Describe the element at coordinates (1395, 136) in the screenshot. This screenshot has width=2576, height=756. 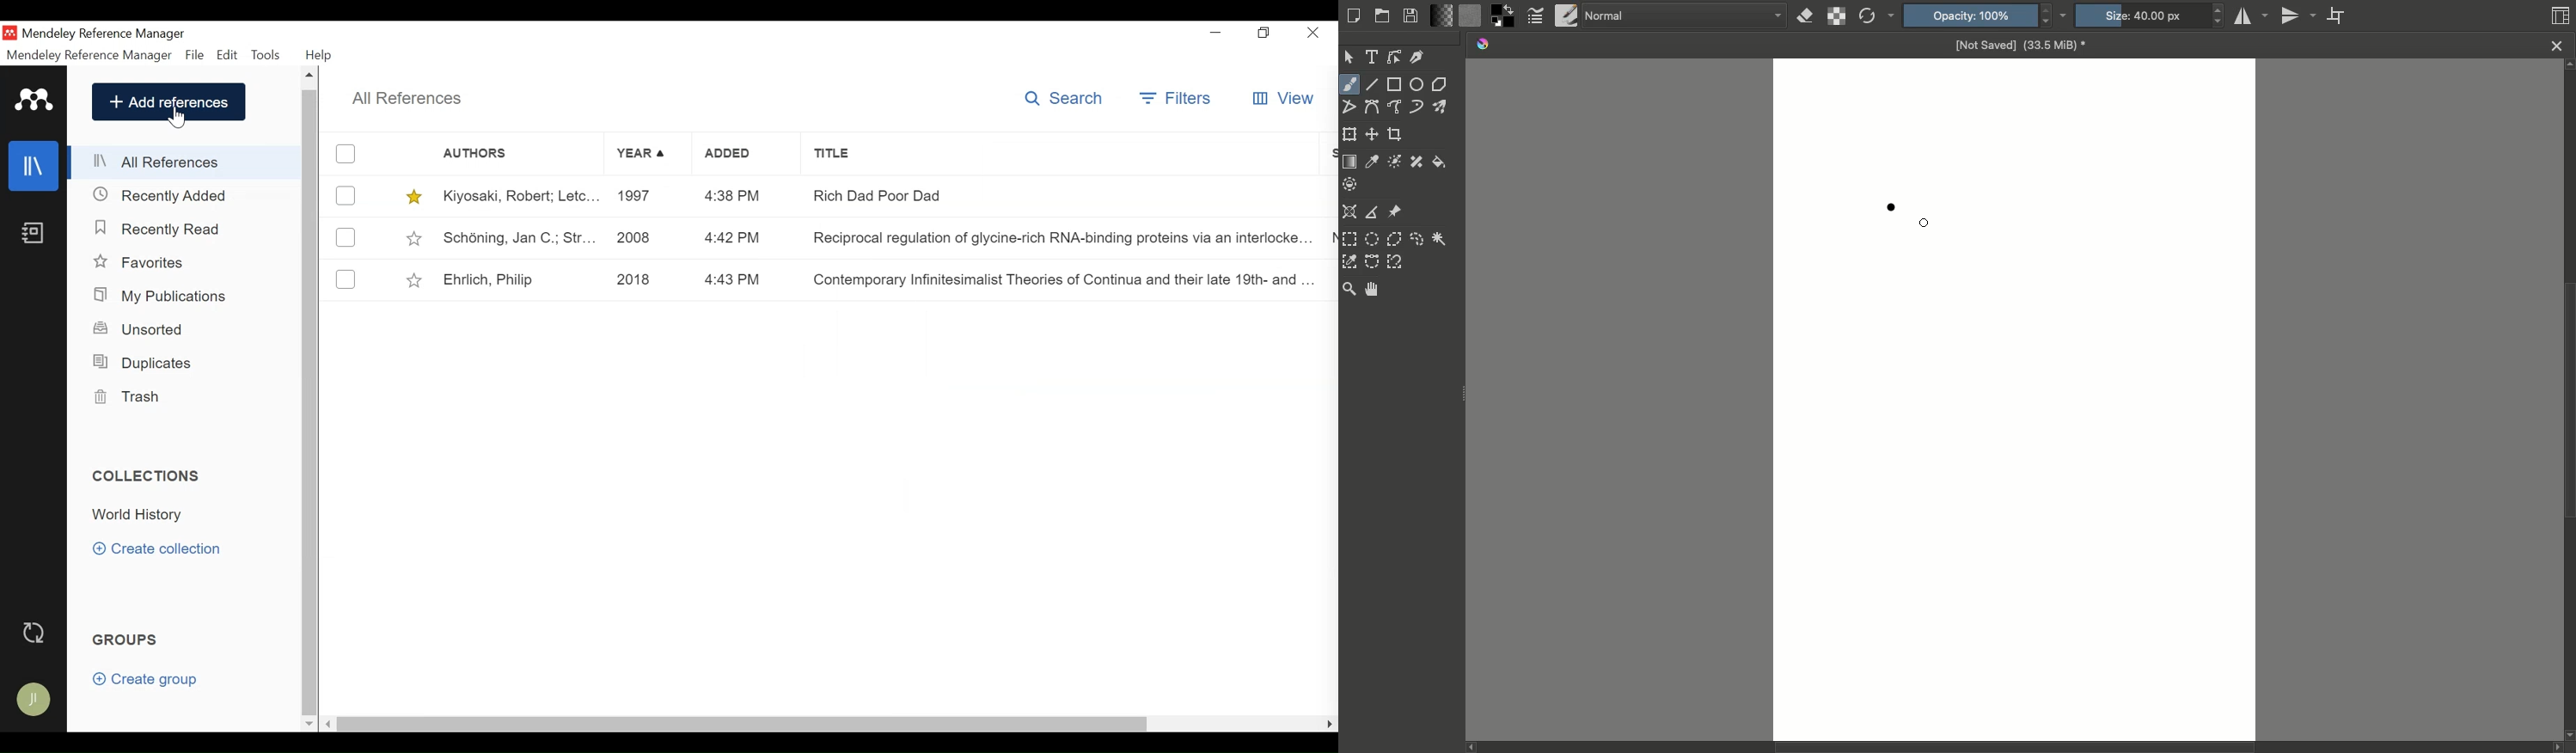
I see `Crop image` at that location.